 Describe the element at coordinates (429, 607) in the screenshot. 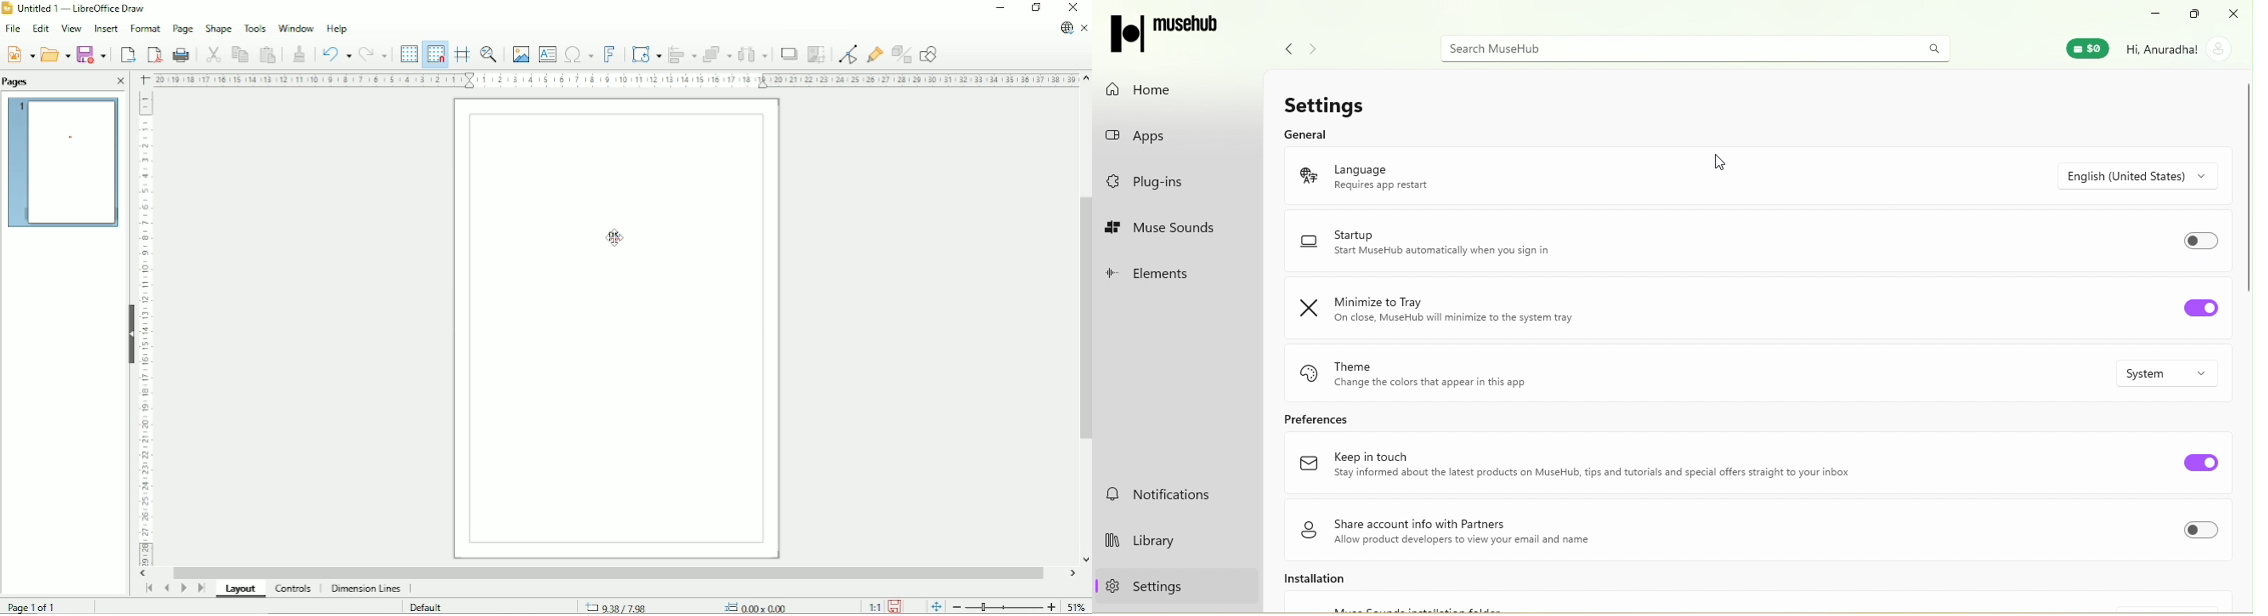

I see `Default` at that location.